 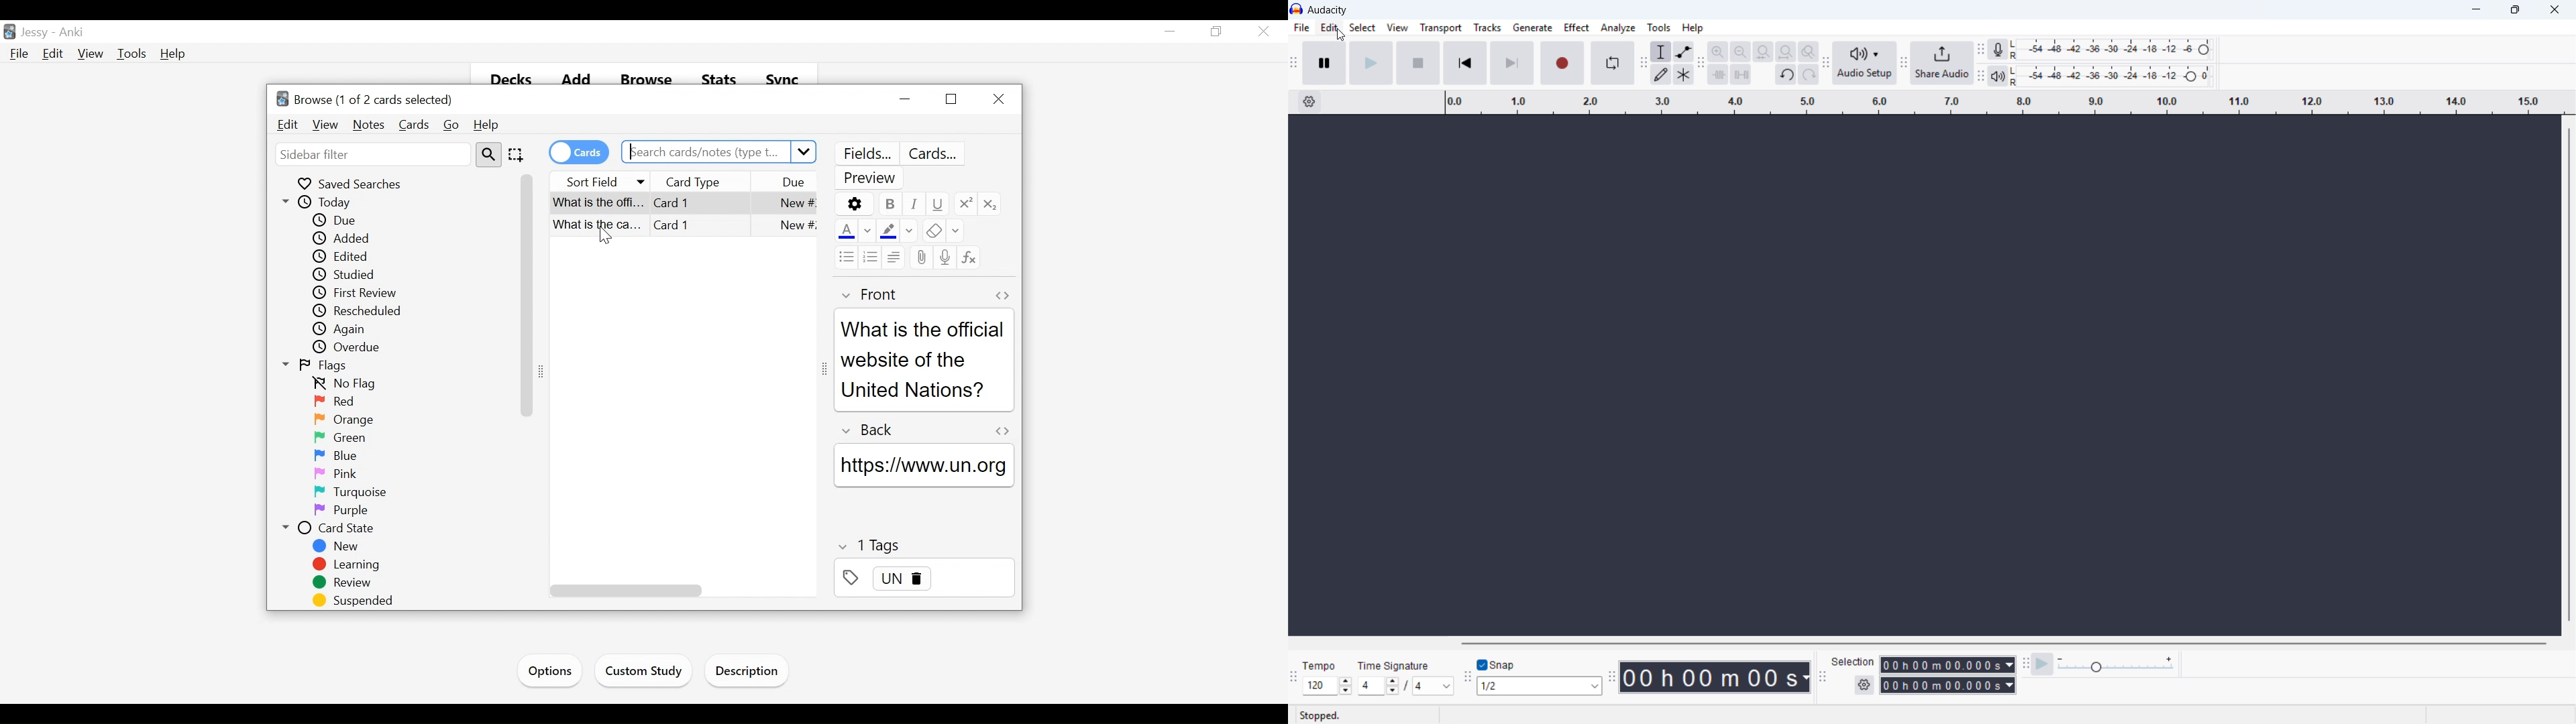 I want to click on Alignment, so click(x=892, y=256).